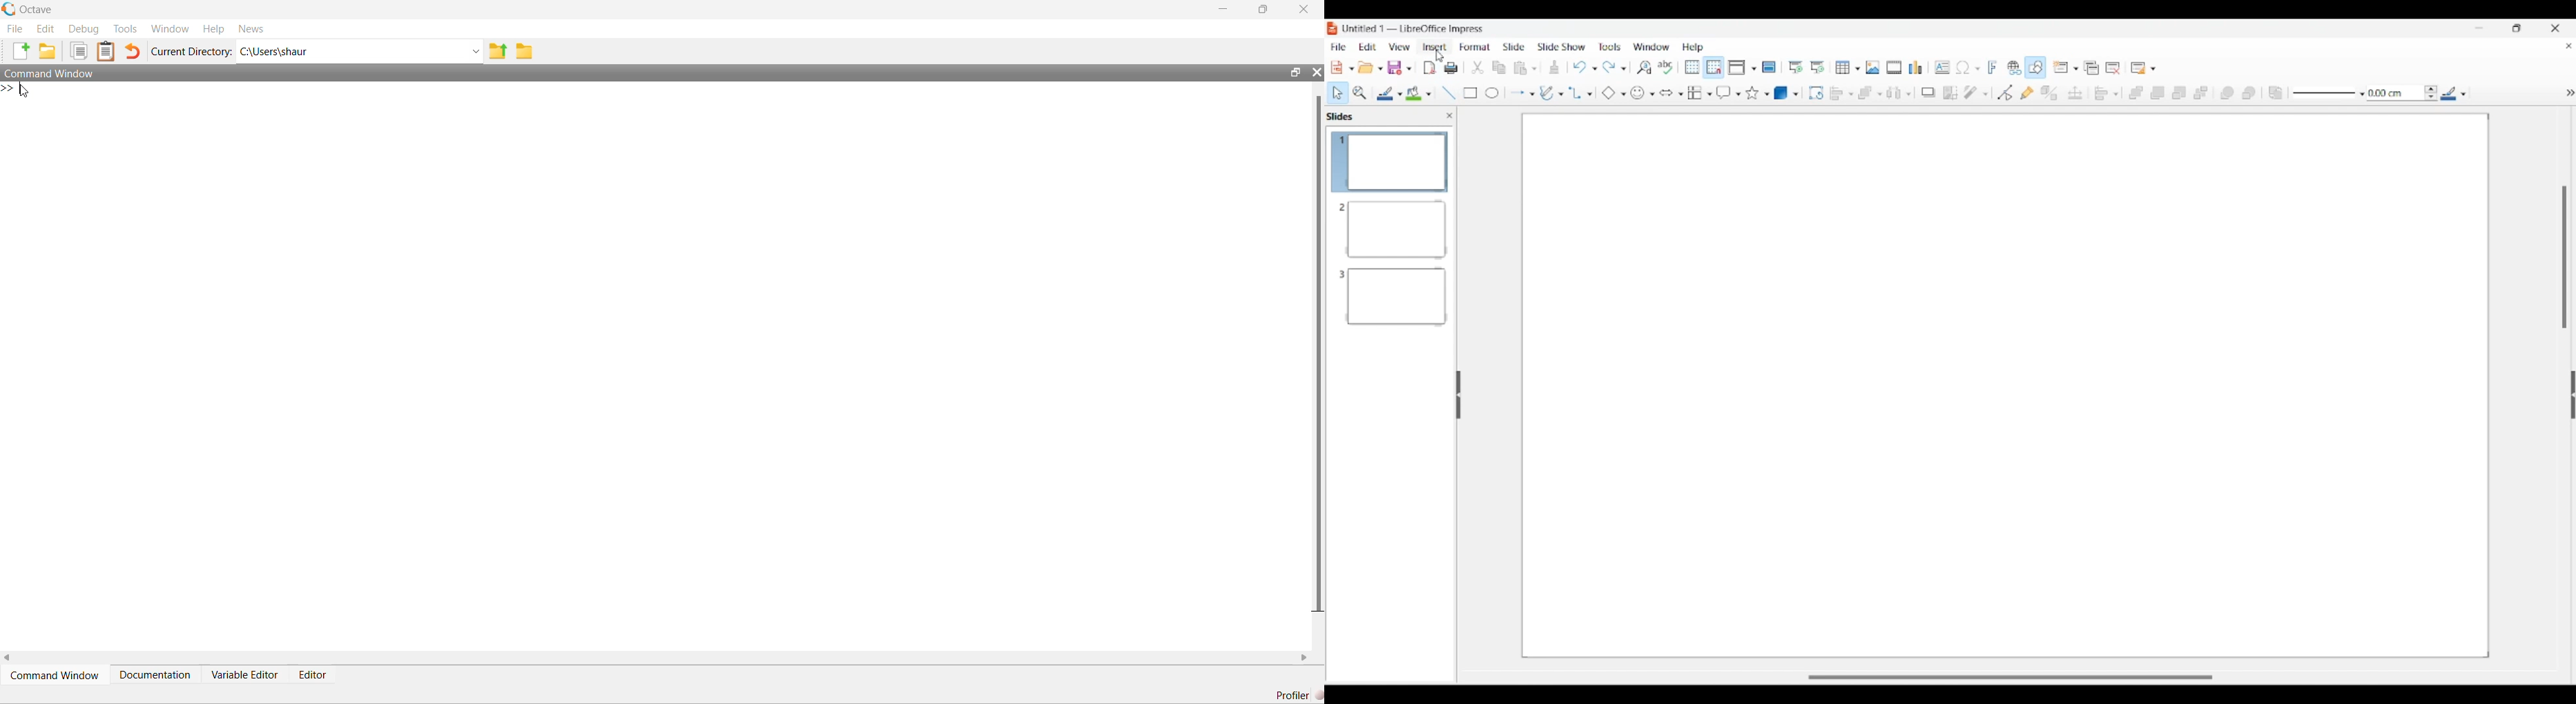 The width and height of the screenshot is (2576, 728). I want to click on Insert audio/video, so click(1894, 67).